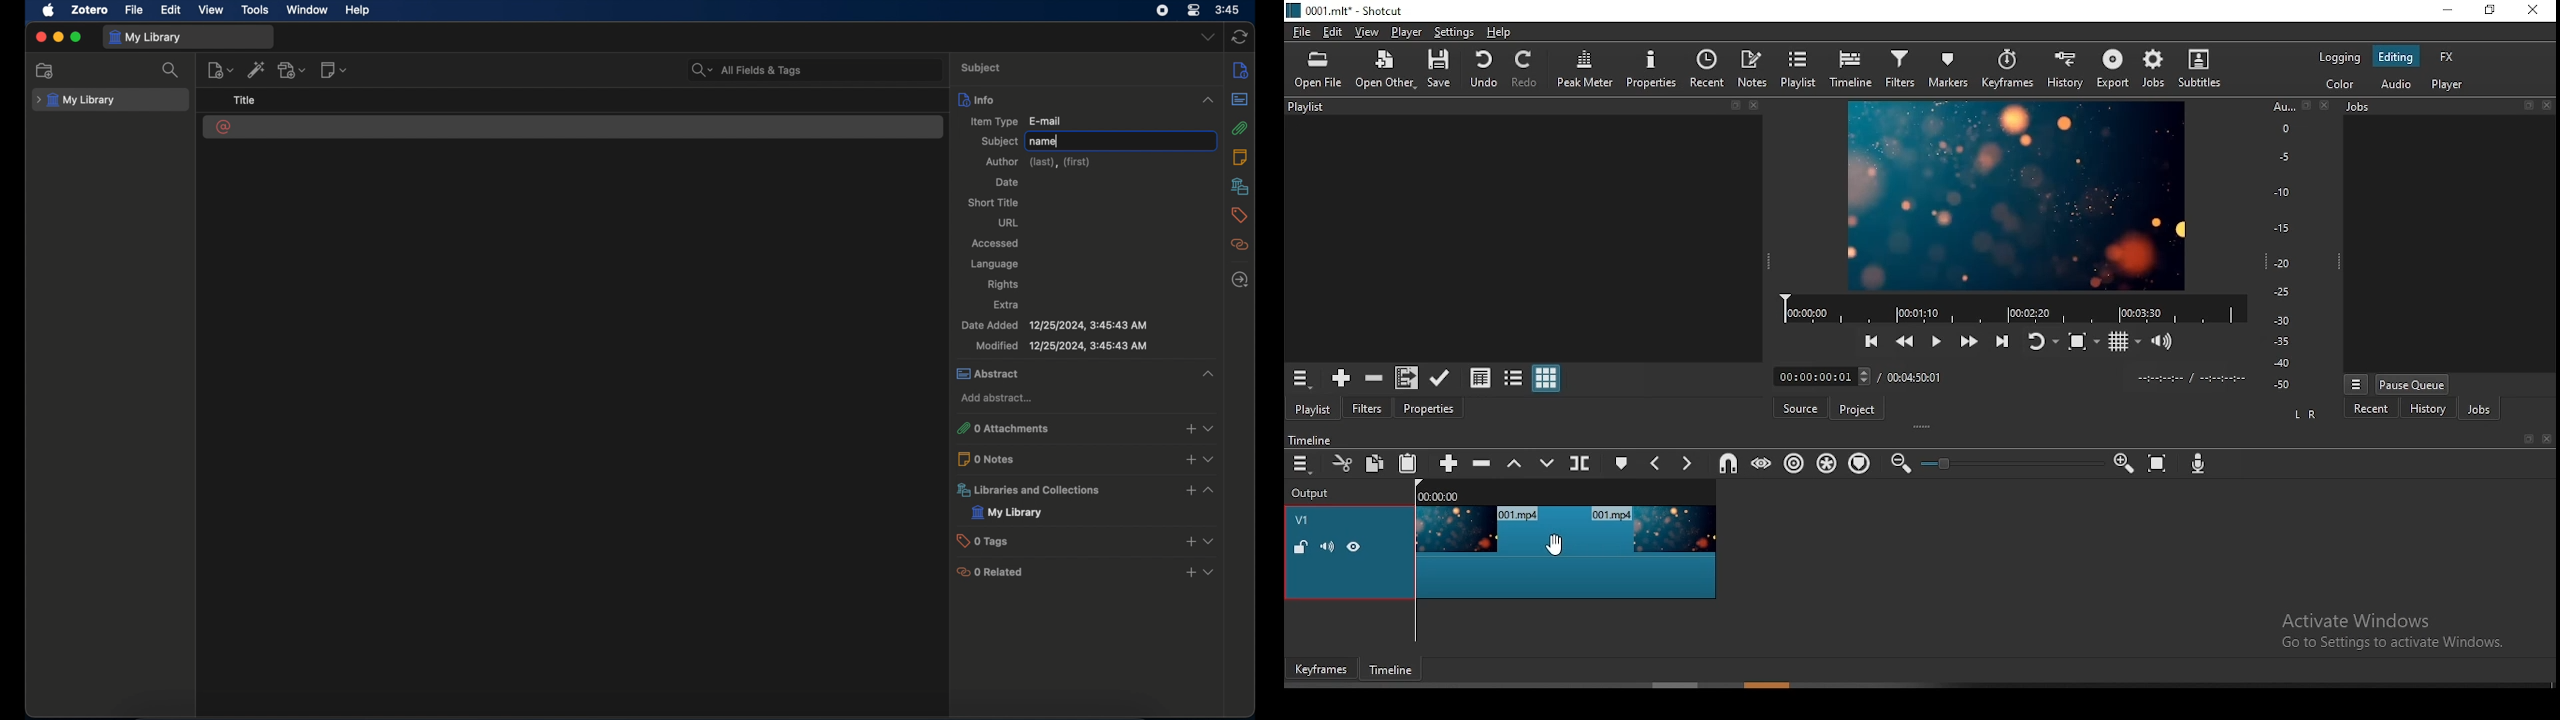 The height and width of the screenshot is (728, 2576). Describe the element at coordinates (2527, 440) in the screenshot. I see `book mark` at that location.